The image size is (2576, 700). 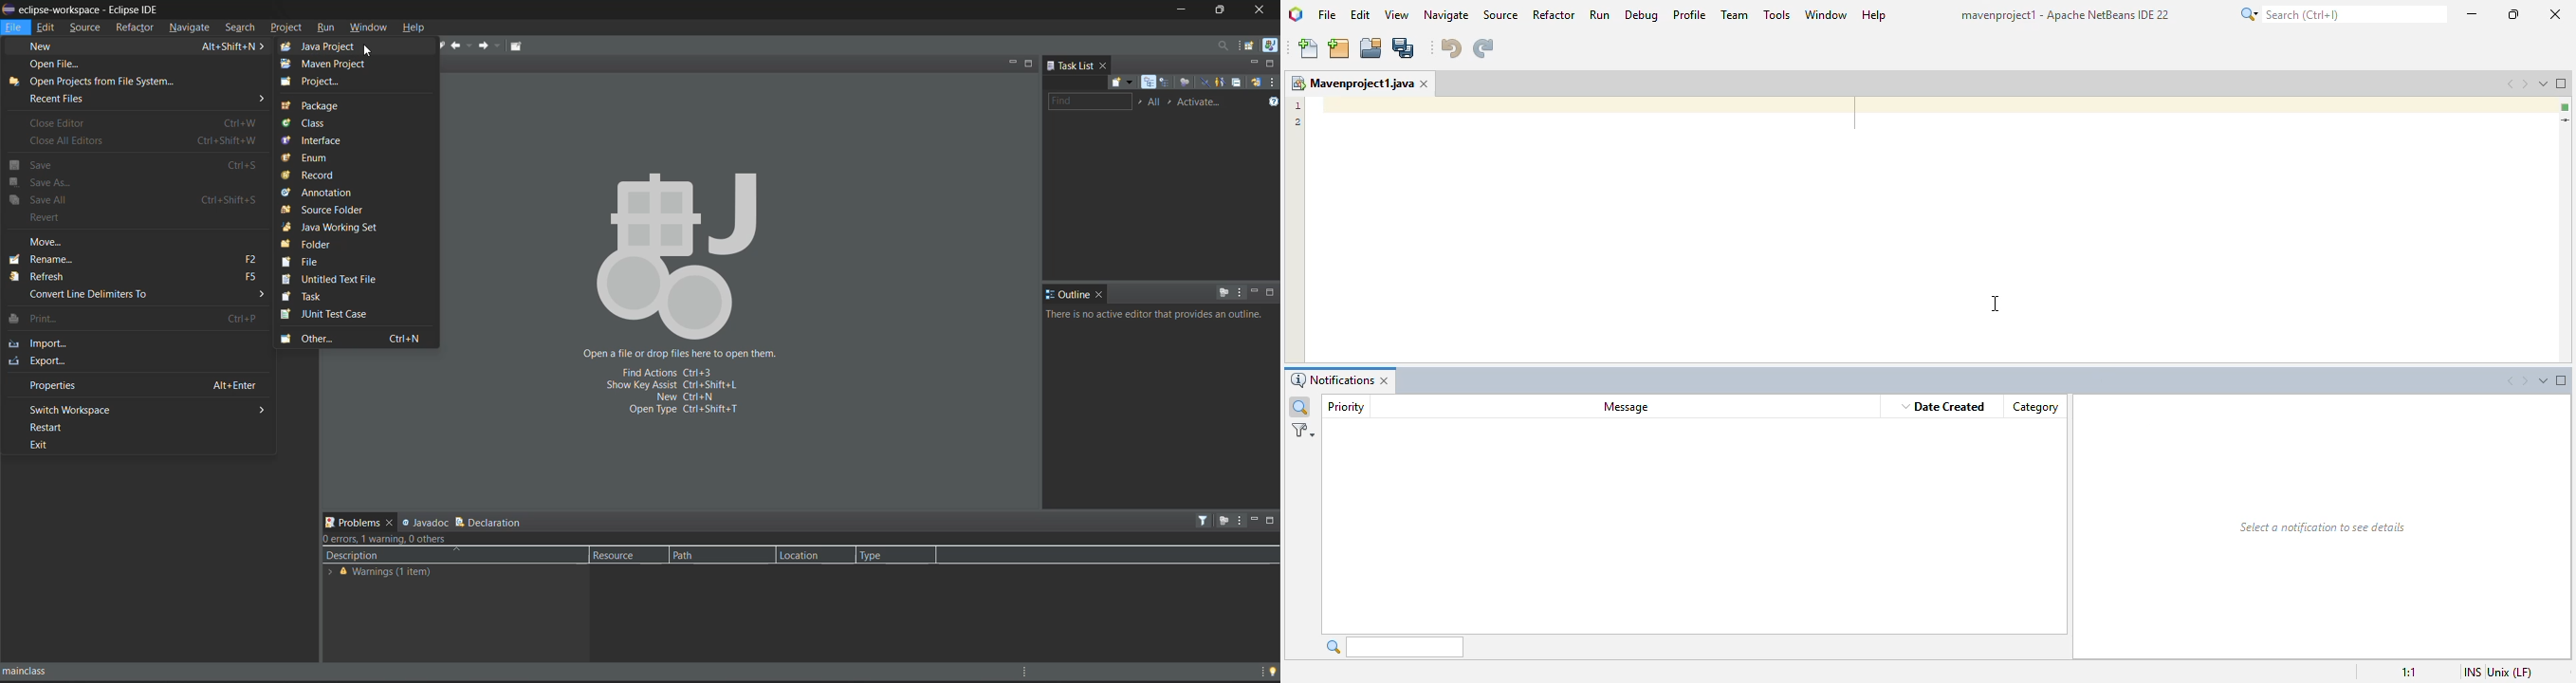 What do you see at coordinates (1874, 15) in the screenshot?
I see `help` at bounding box center [1874, 15].